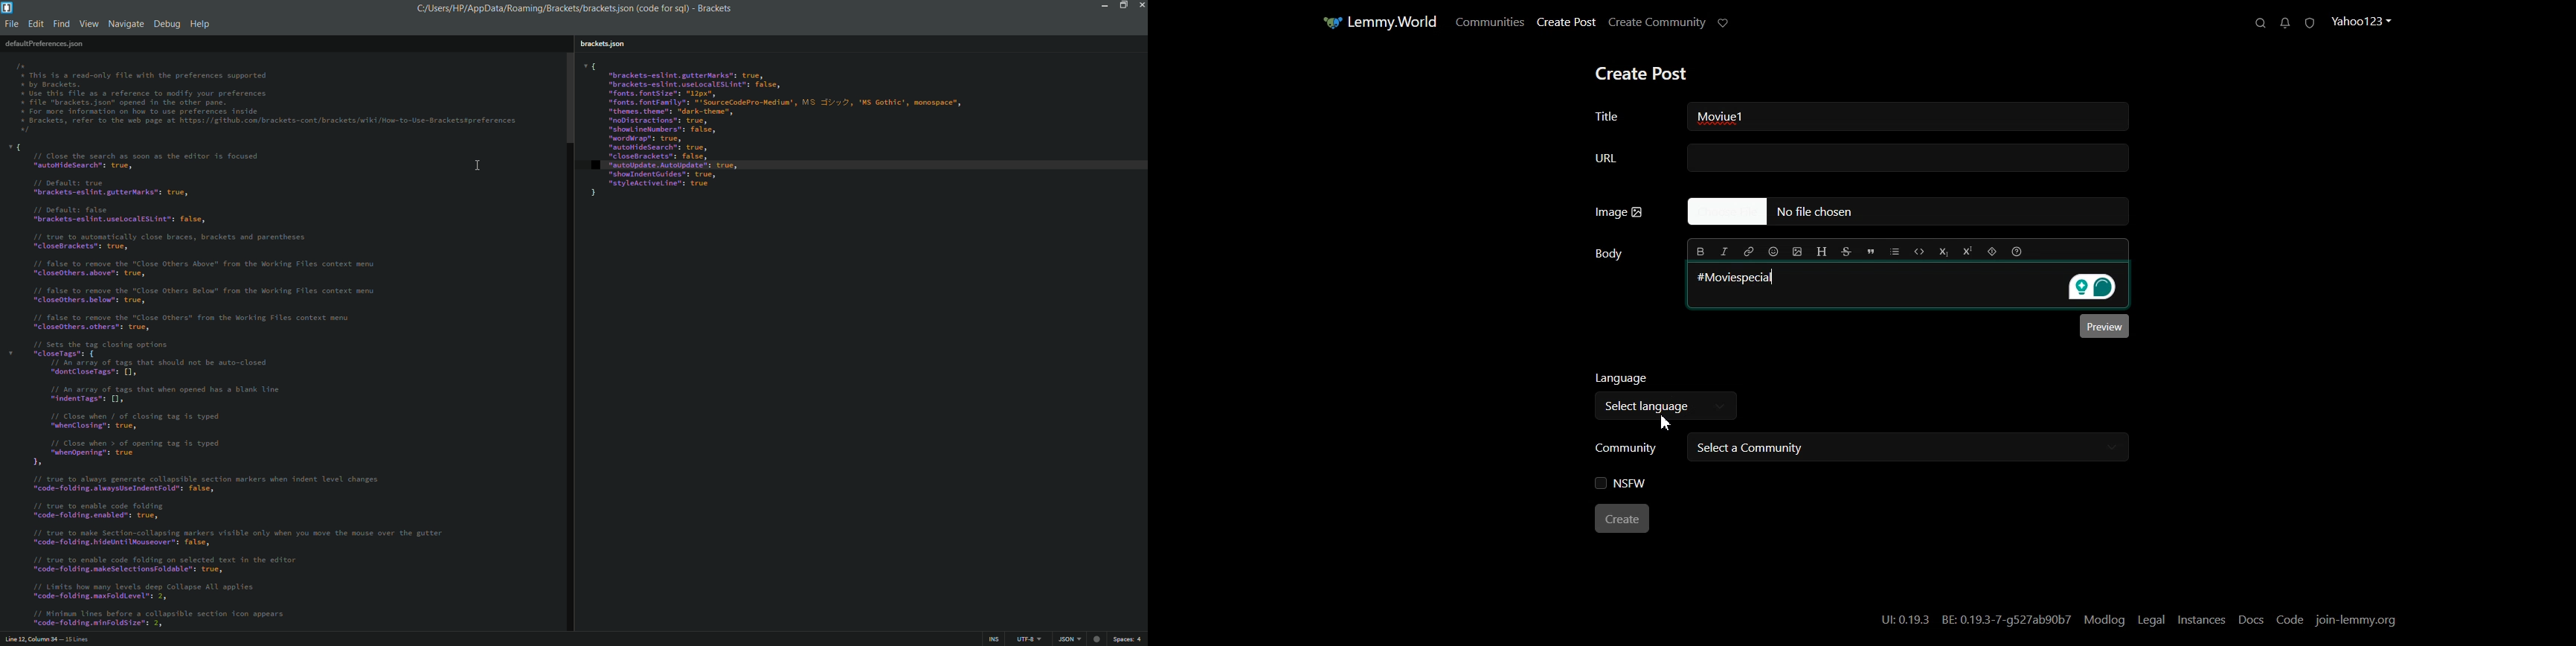 This screenshot has height=672, width=2576. Describe the element at coordinates (1625, 115) in the screenshot. I see `Title` at that location.